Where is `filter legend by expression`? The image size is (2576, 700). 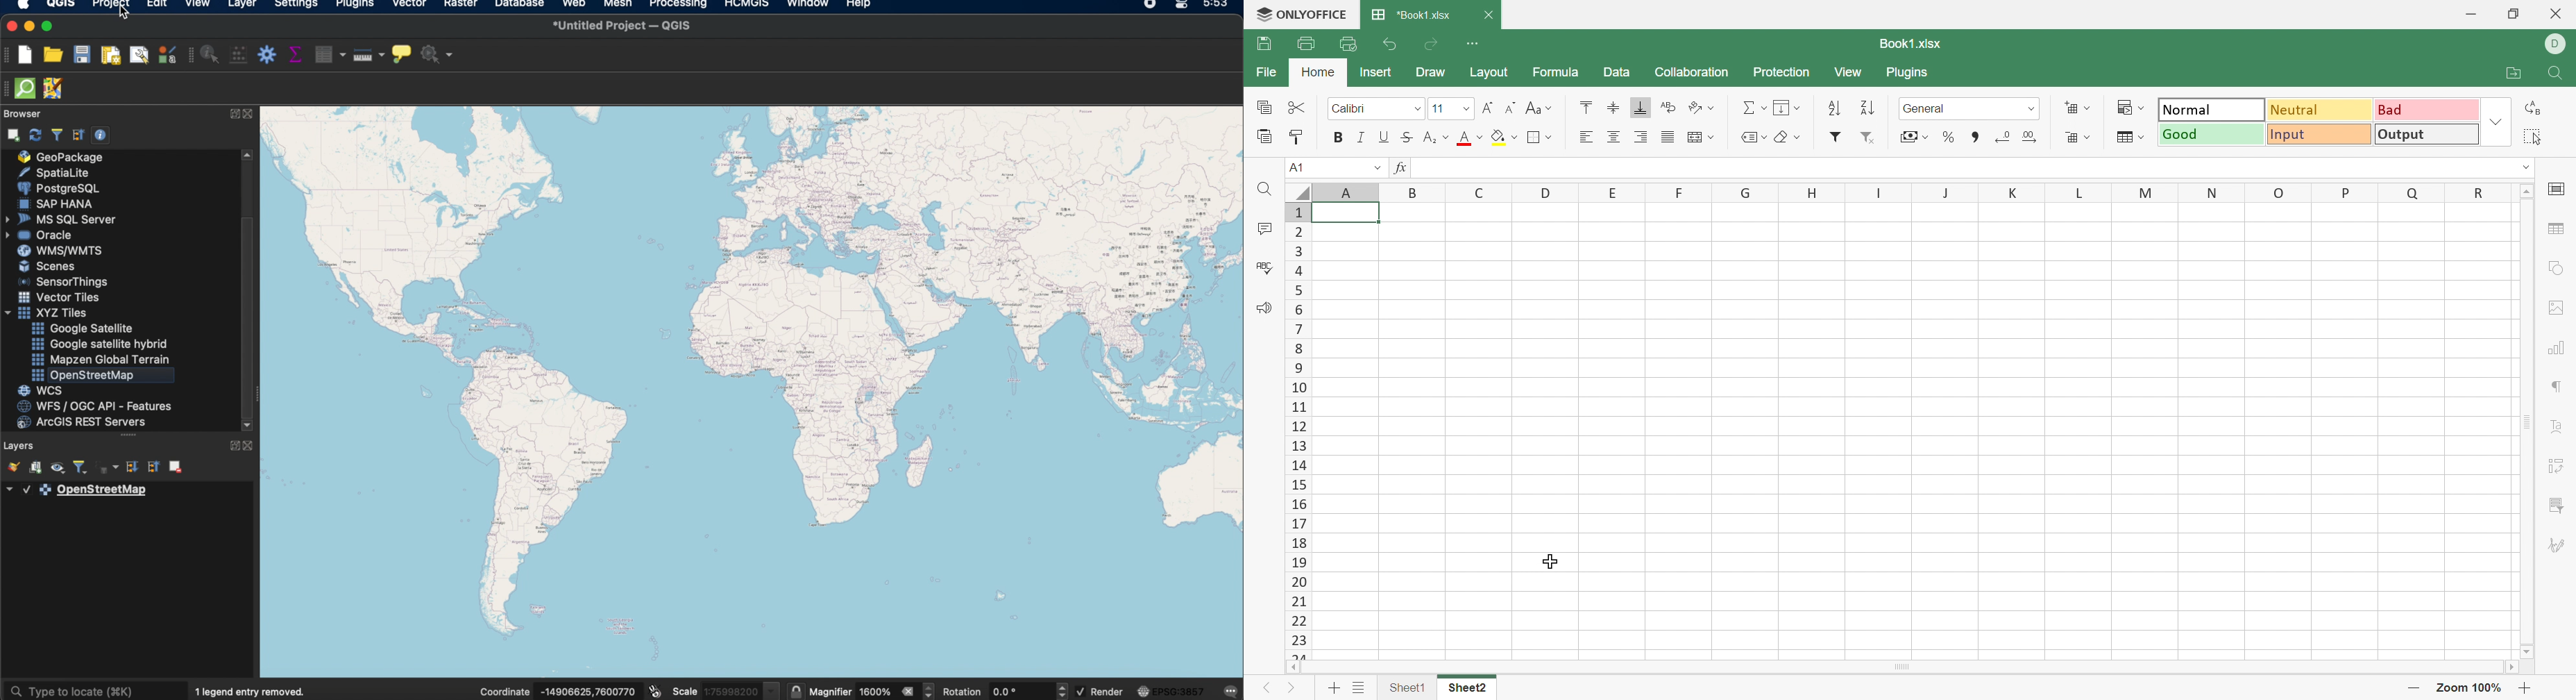
filter legend by expression is located at coordinates (107, 467).